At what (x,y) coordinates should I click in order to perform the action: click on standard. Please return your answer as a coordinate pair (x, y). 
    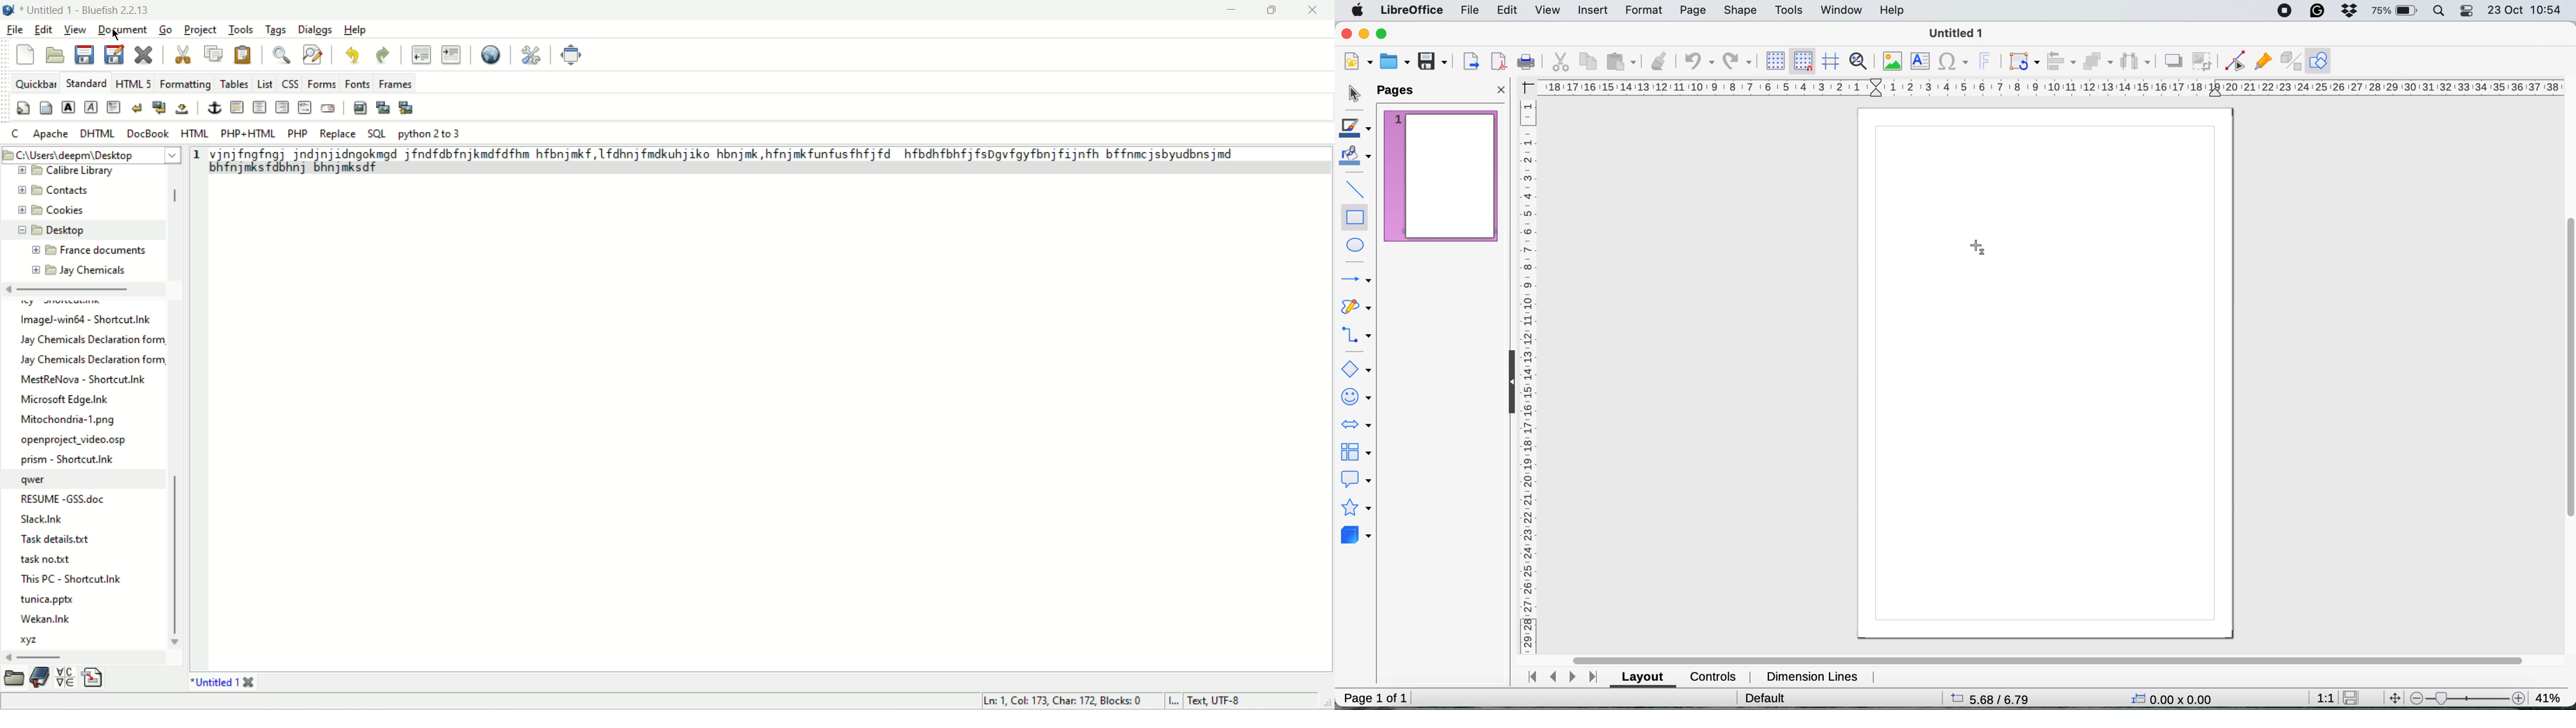
    Looking at the image, I should click on (83, 83).